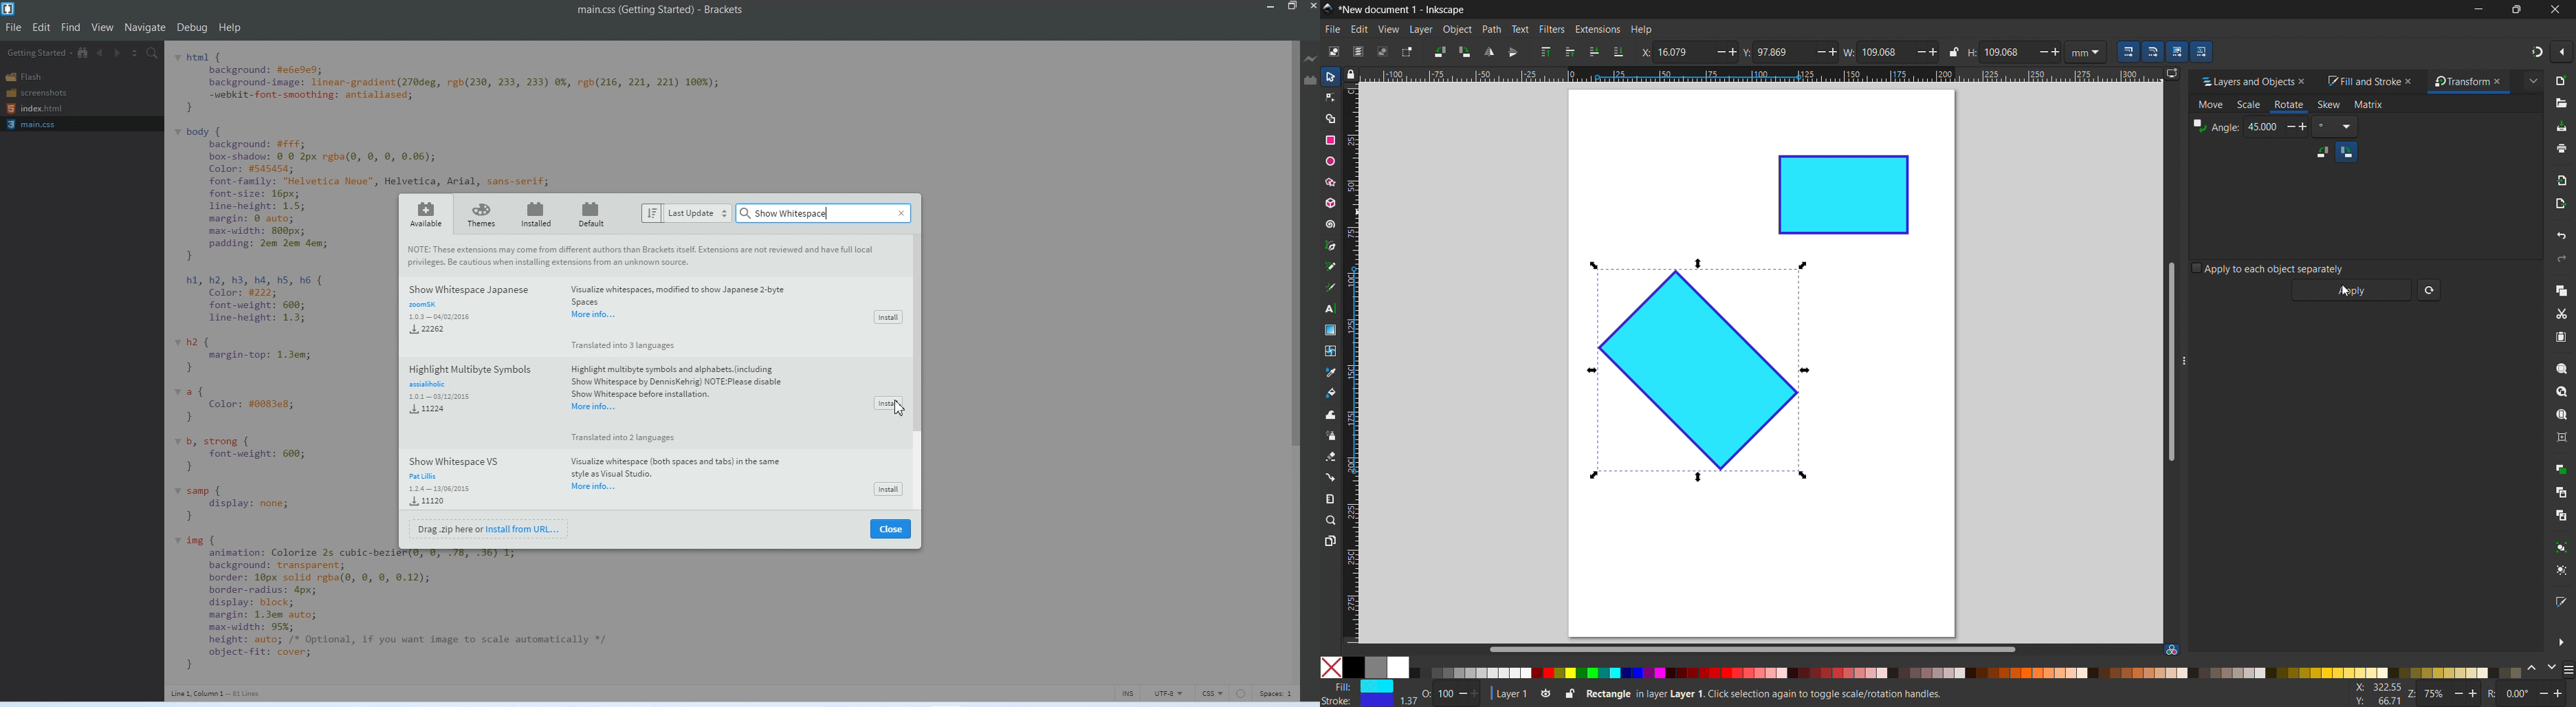 The height and width of the screenshot is (728, 2576). Describe the element at coordinates (606, 480) in the screenshot. I see `Show Whitespace VS` at that location.